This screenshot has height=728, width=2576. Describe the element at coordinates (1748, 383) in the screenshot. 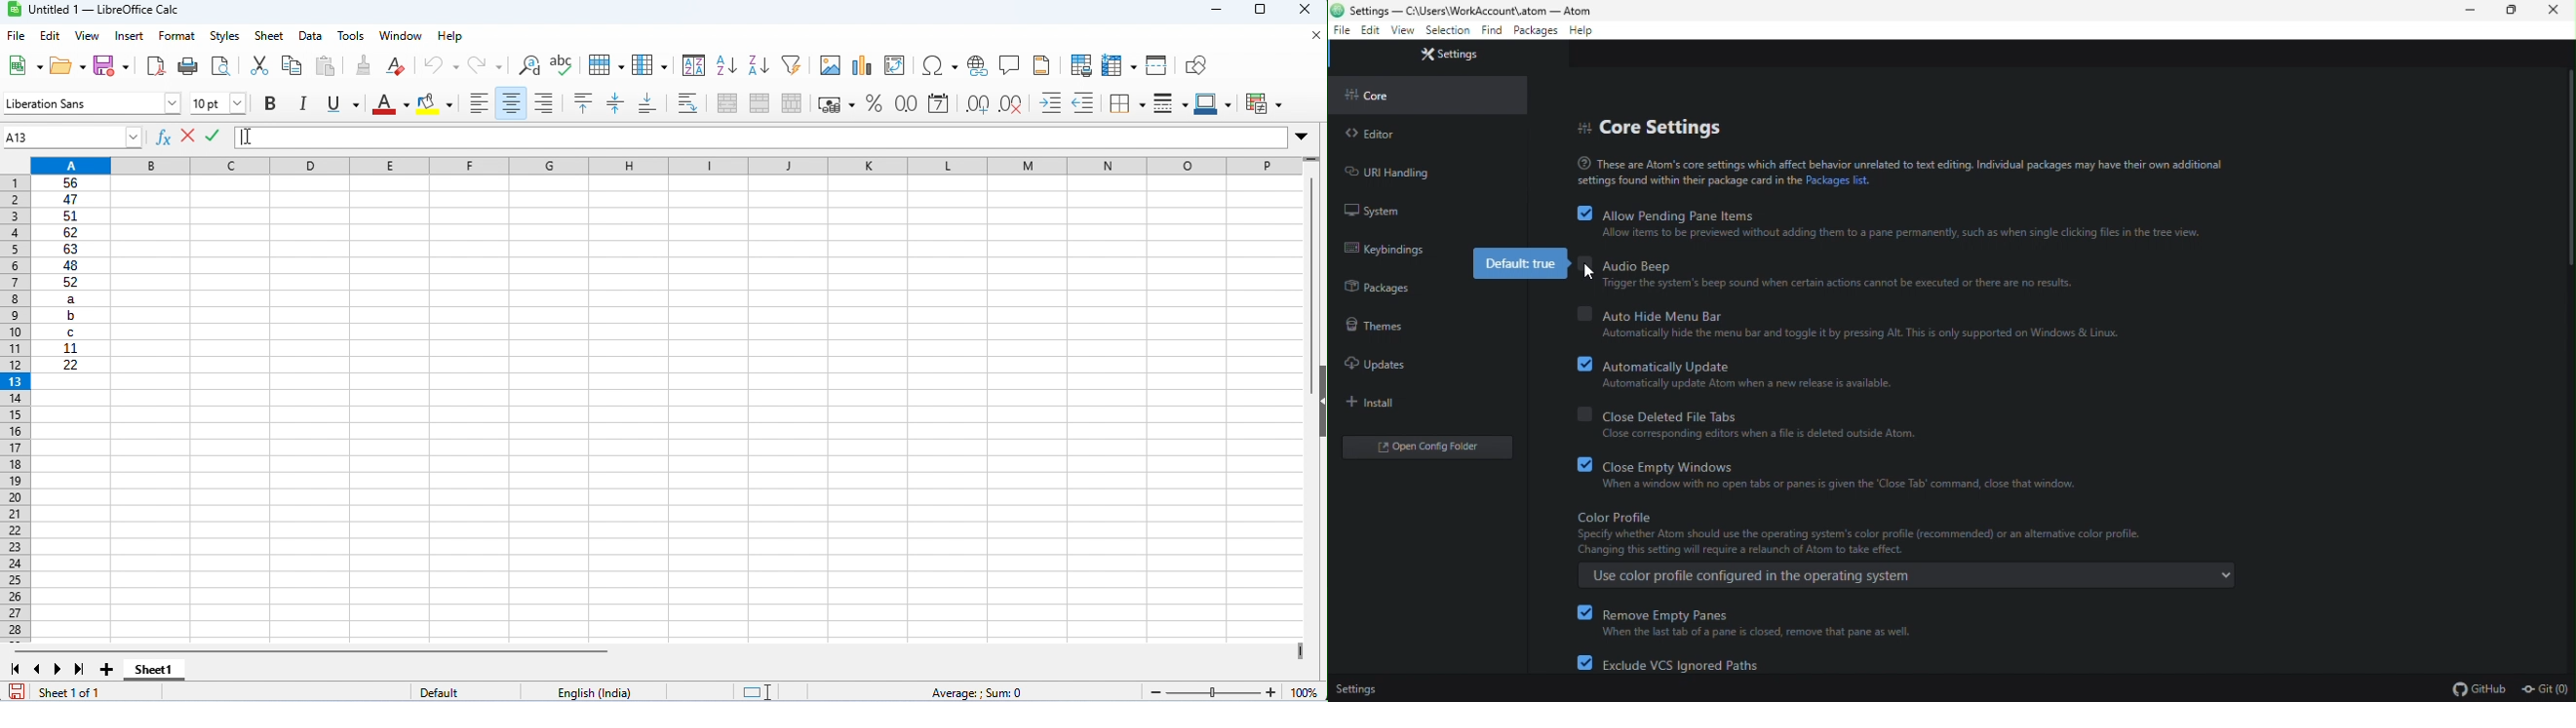

I see `Automatically update Atom when a new release is available` at that location.